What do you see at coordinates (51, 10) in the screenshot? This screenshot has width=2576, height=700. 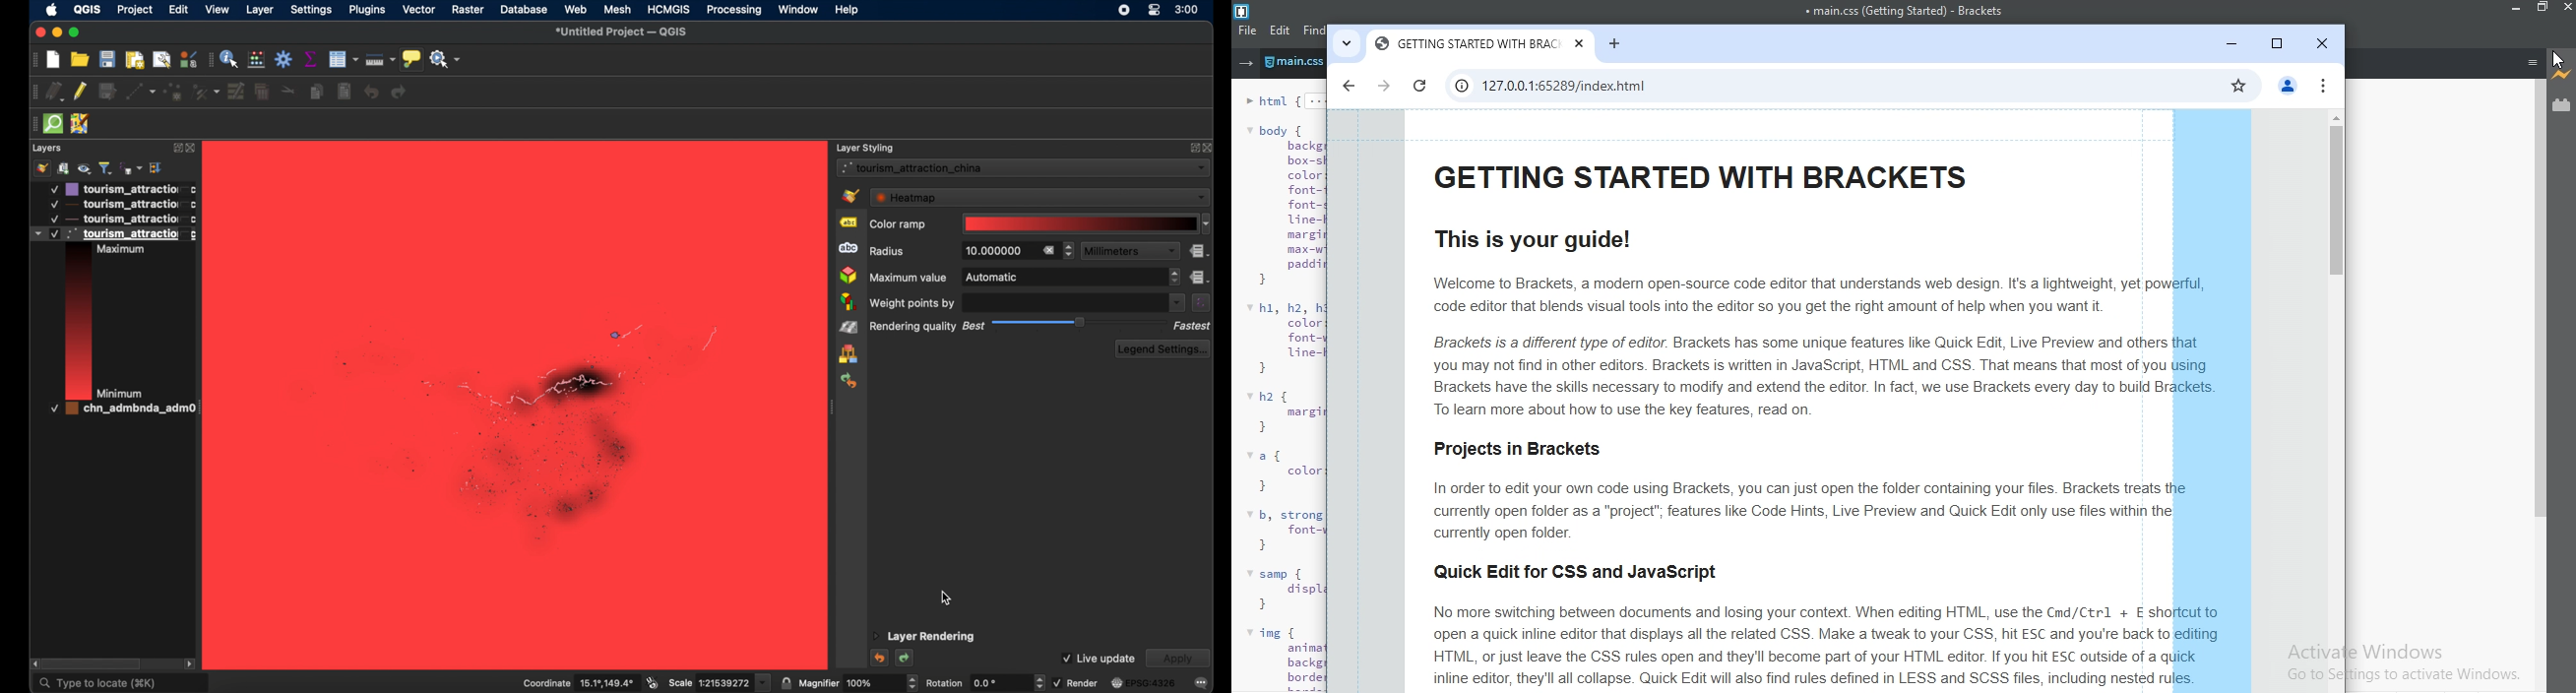 I see `apple icon` at bounding box center [51, 10].